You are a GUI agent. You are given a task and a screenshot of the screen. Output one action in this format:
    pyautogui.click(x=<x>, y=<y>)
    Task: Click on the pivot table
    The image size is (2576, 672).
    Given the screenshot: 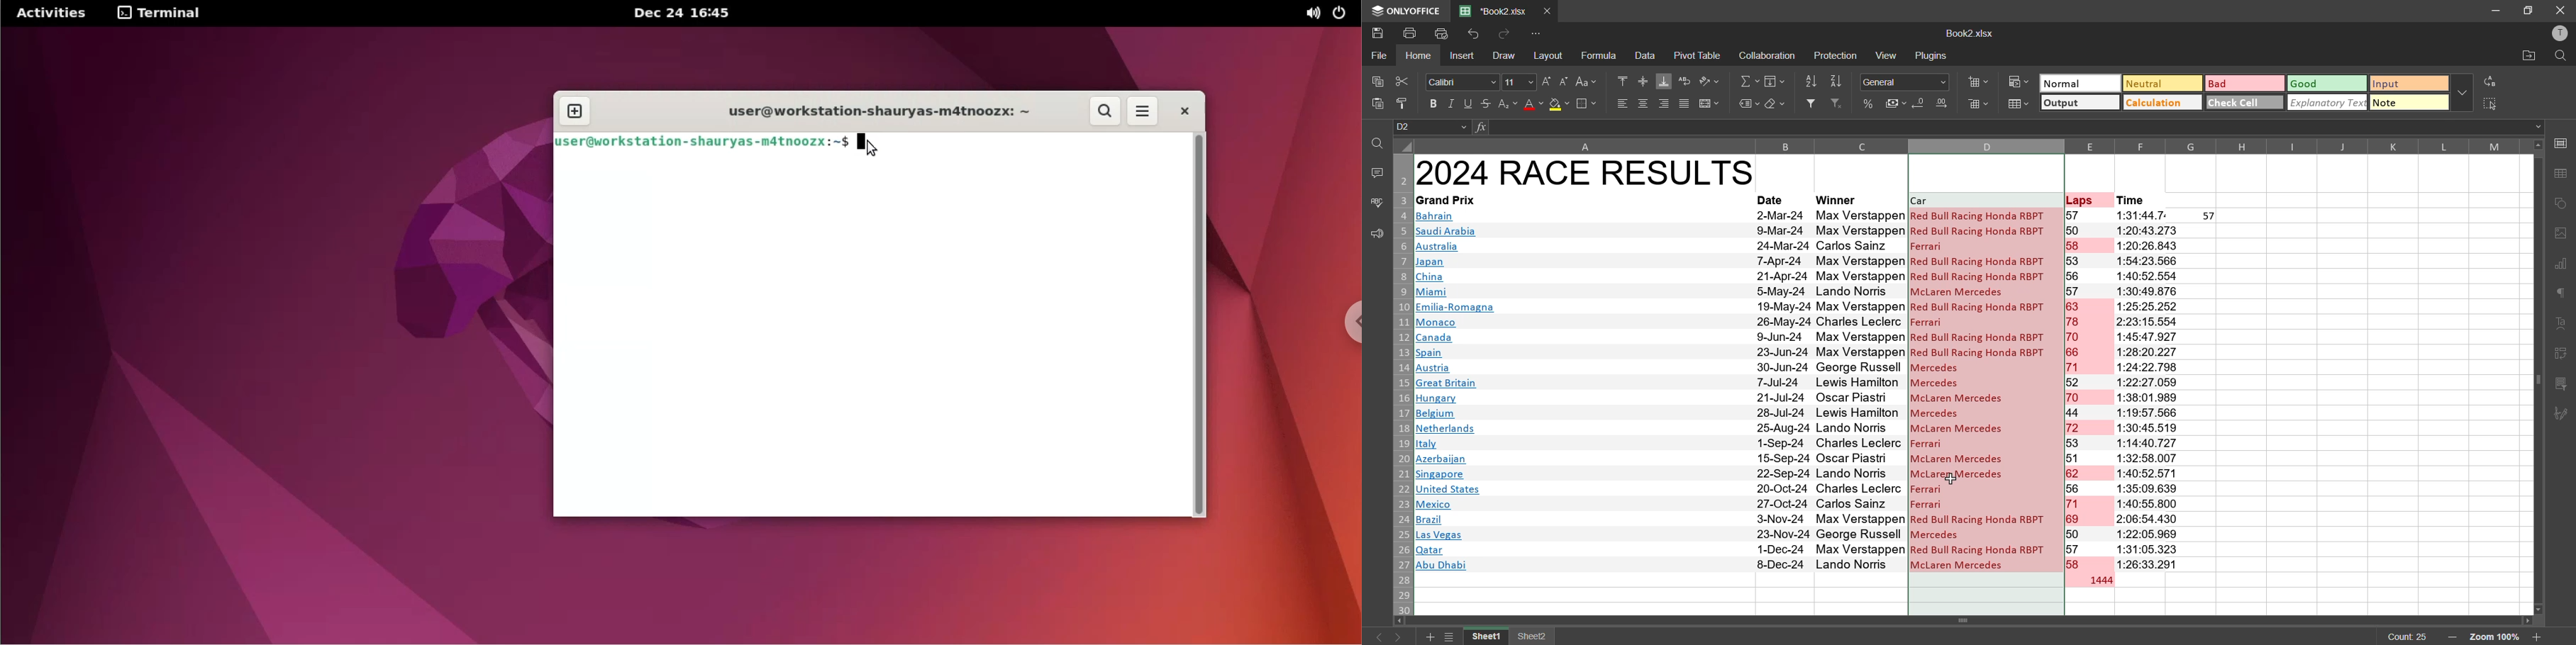 What is the action you would take?
    pyautogui.click(x=2562, y=356)
    